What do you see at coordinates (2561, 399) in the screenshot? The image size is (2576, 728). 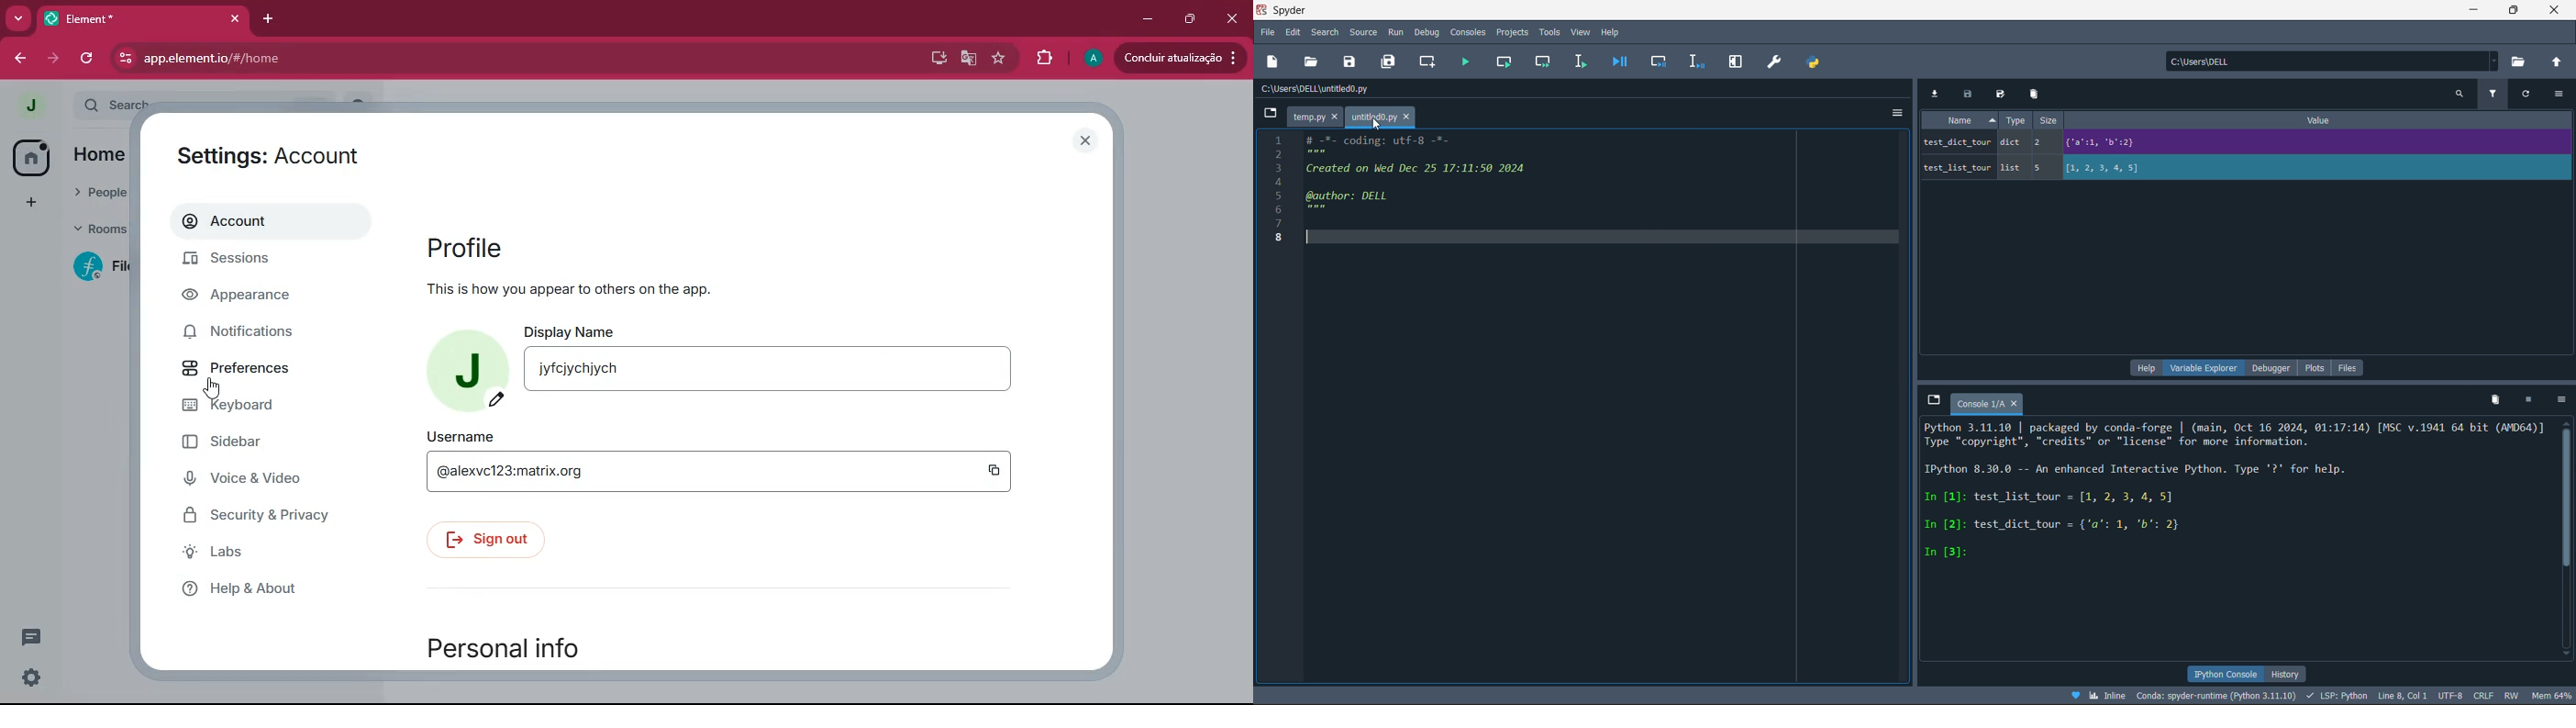 I see `options` at bounding box center [2561, 399].